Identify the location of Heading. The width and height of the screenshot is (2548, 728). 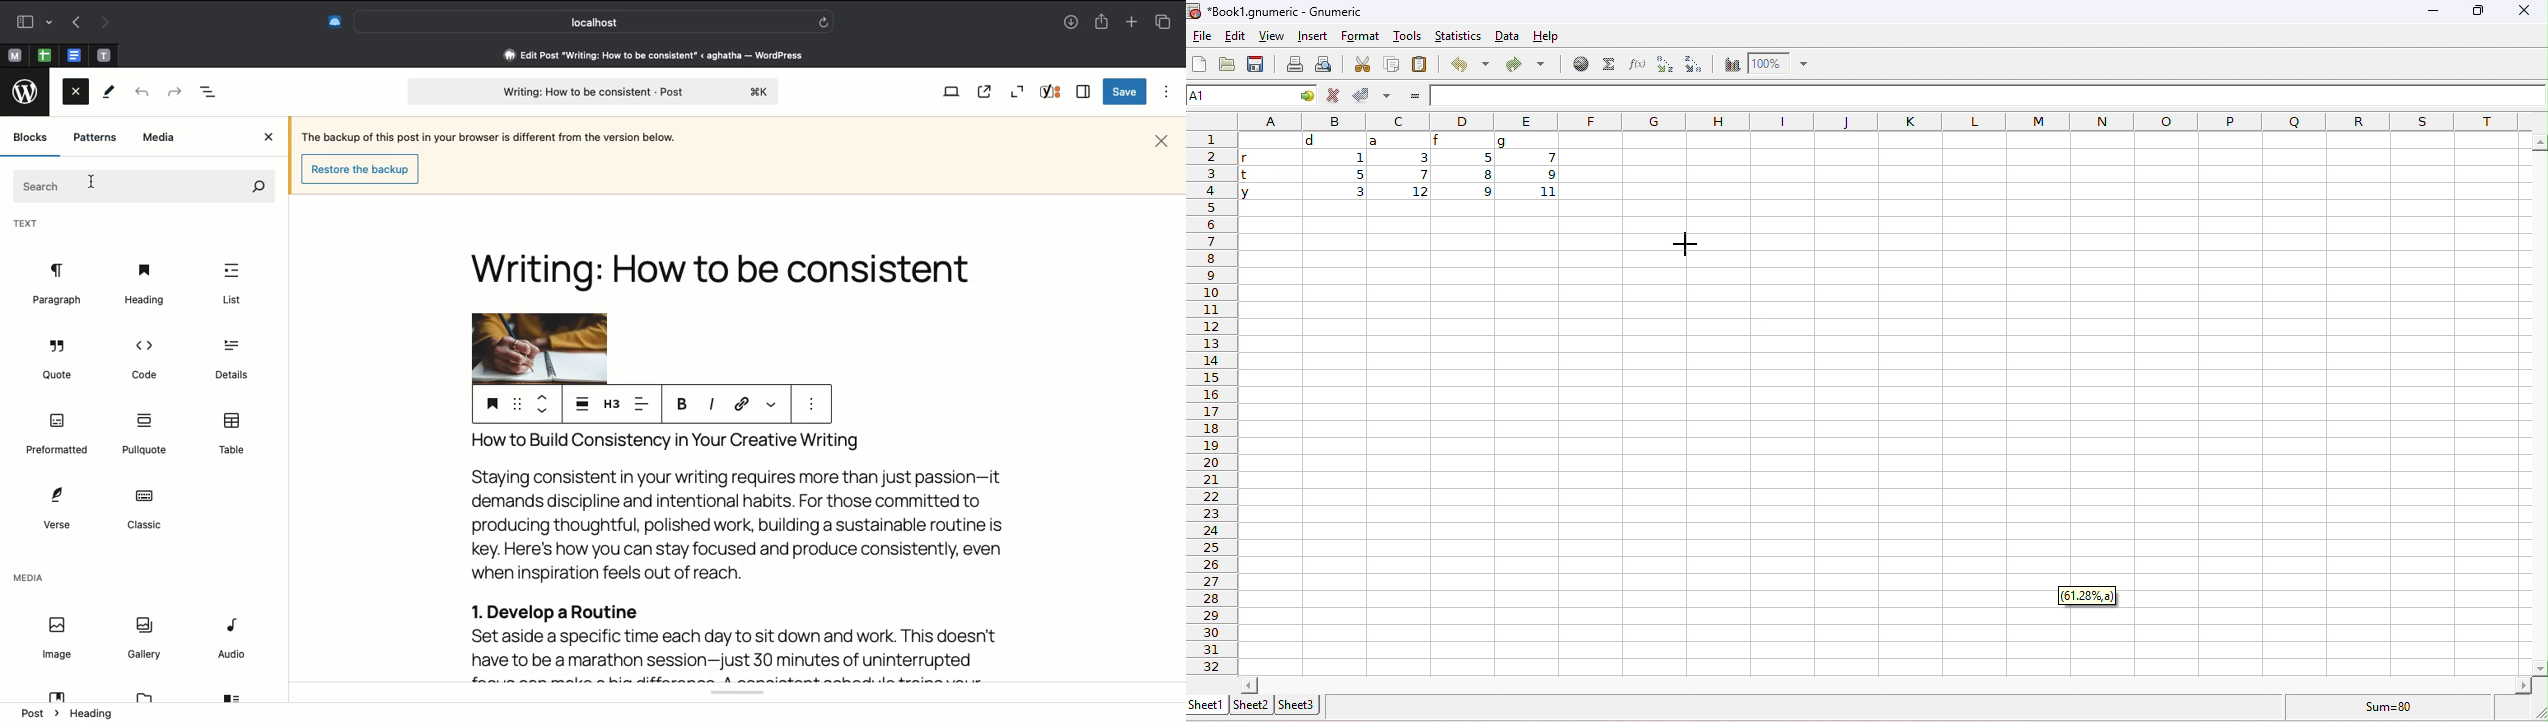
(93, 714).